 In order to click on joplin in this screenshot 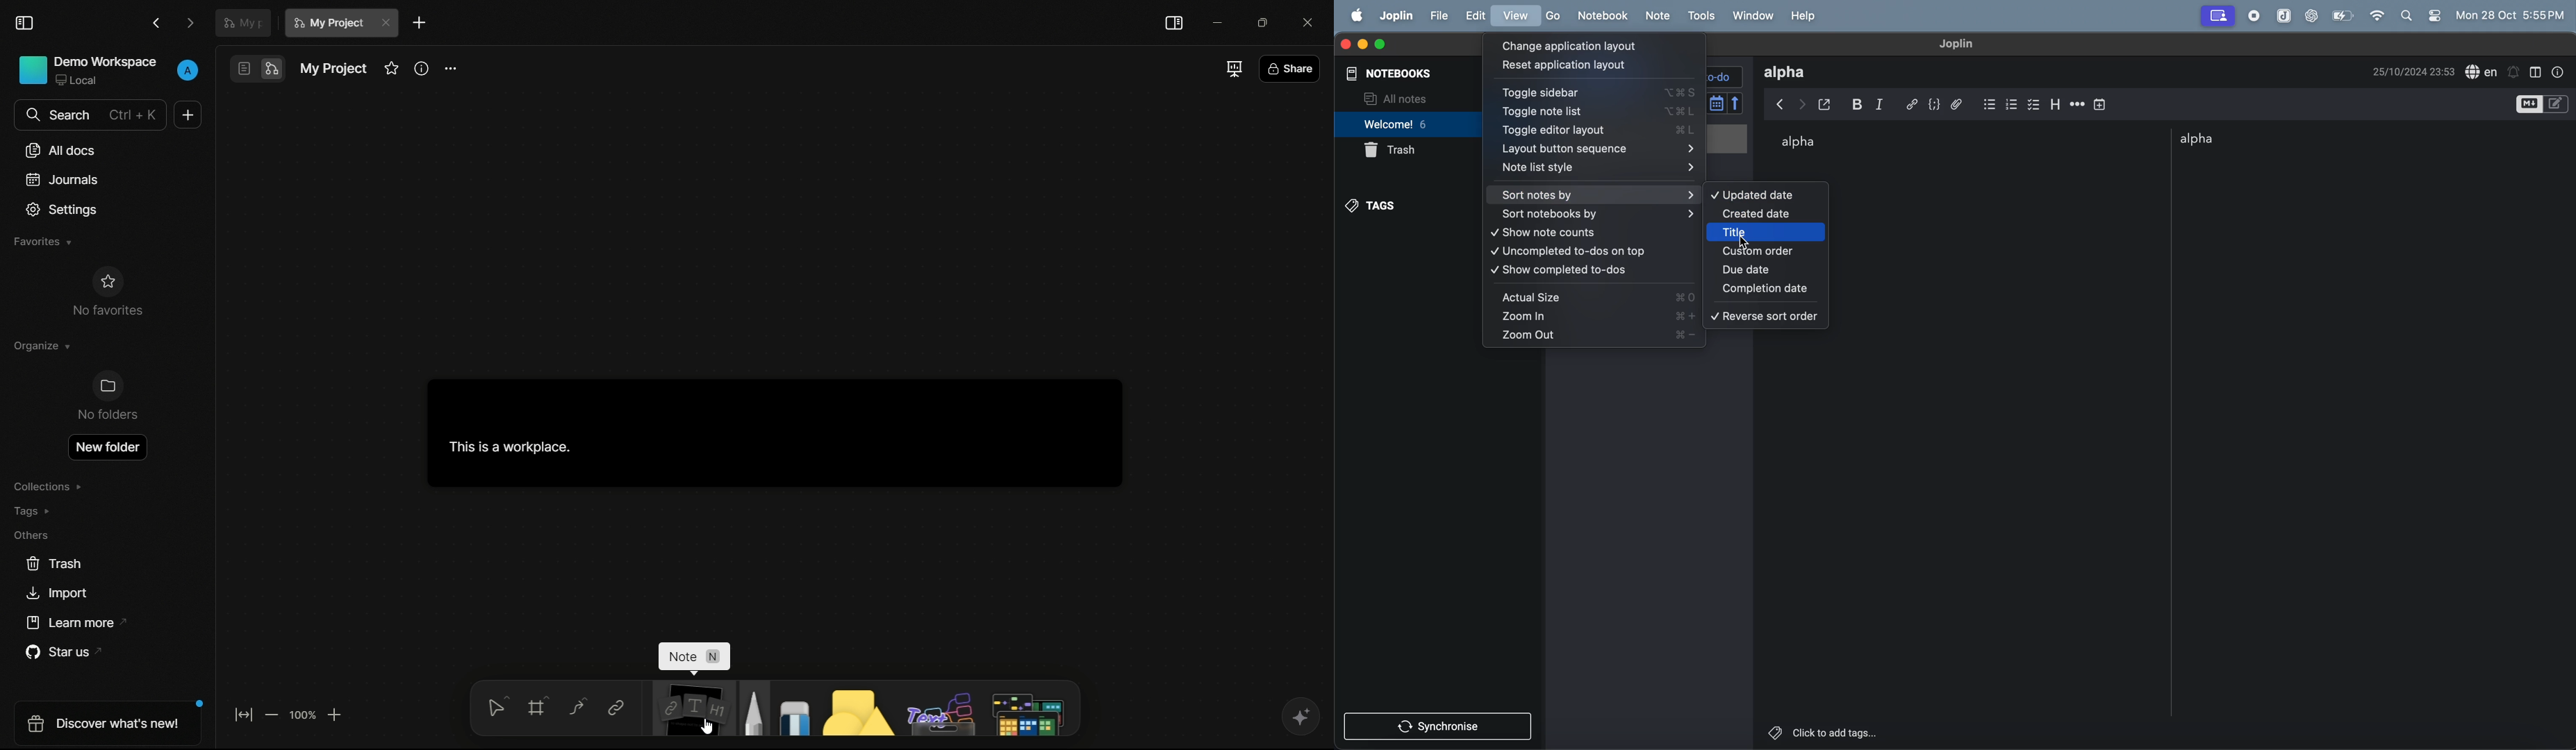, I will do `click(1395, 17)`.